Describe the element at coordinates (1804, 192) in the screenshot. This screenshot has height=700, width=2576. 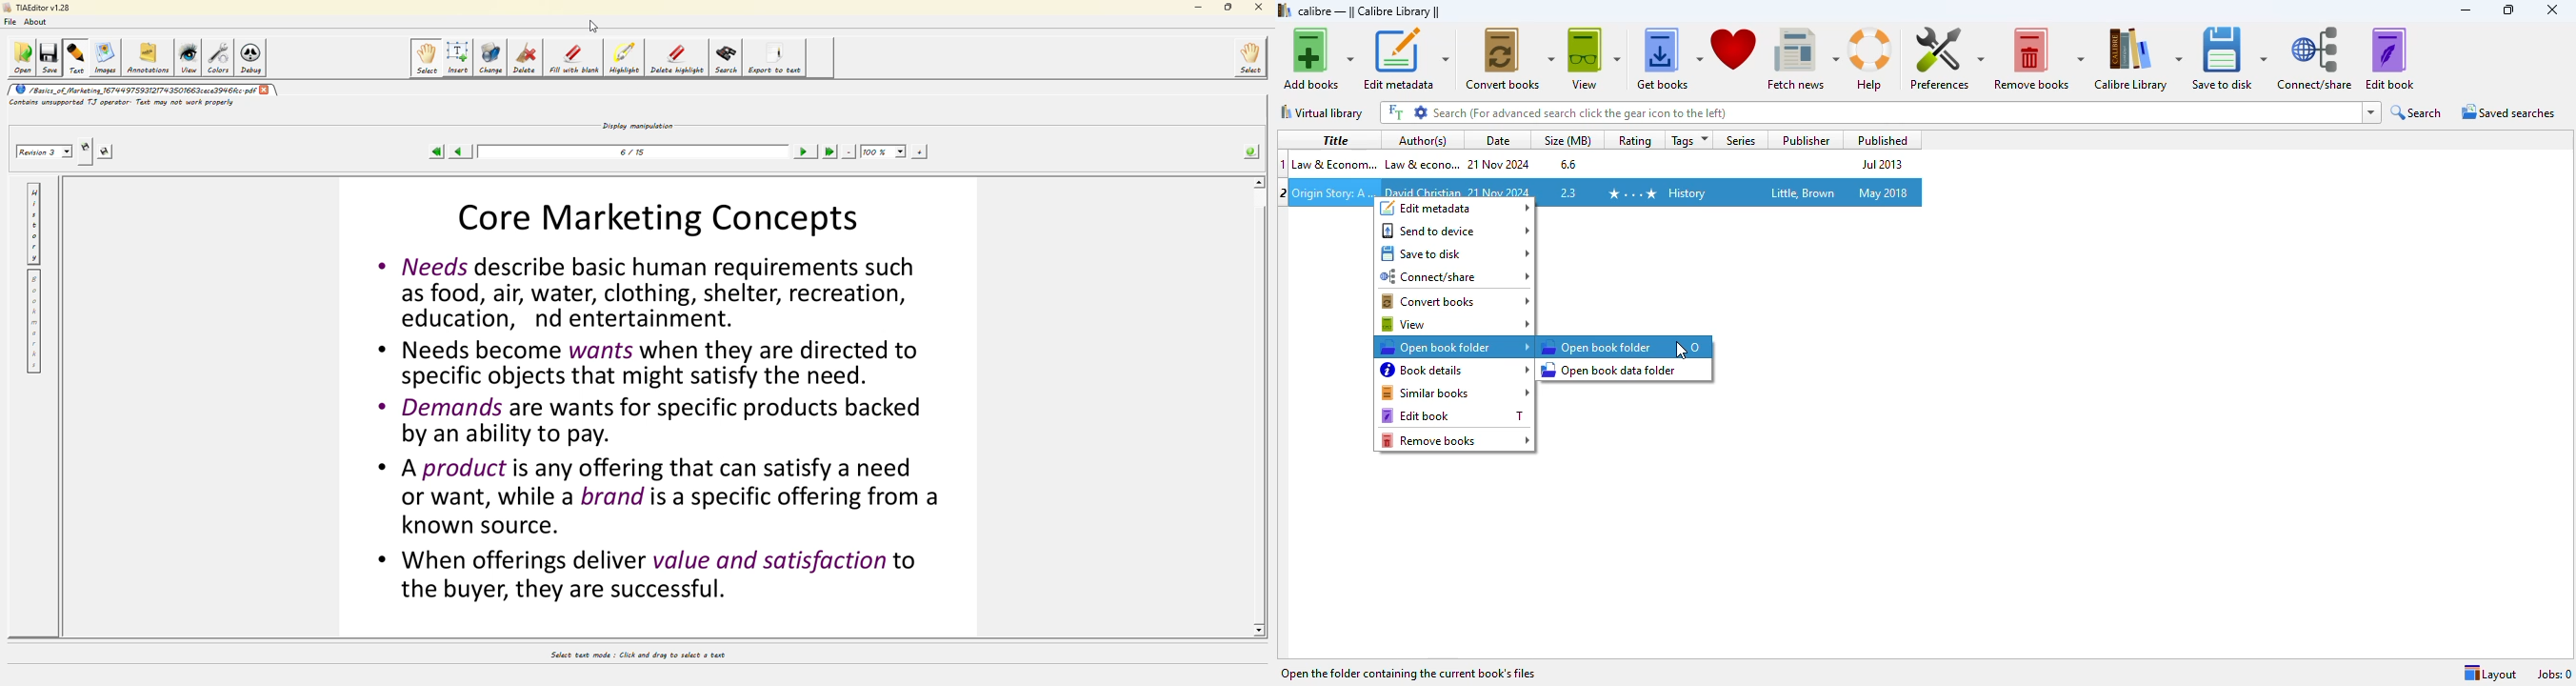
I see `little, brown` at that location.